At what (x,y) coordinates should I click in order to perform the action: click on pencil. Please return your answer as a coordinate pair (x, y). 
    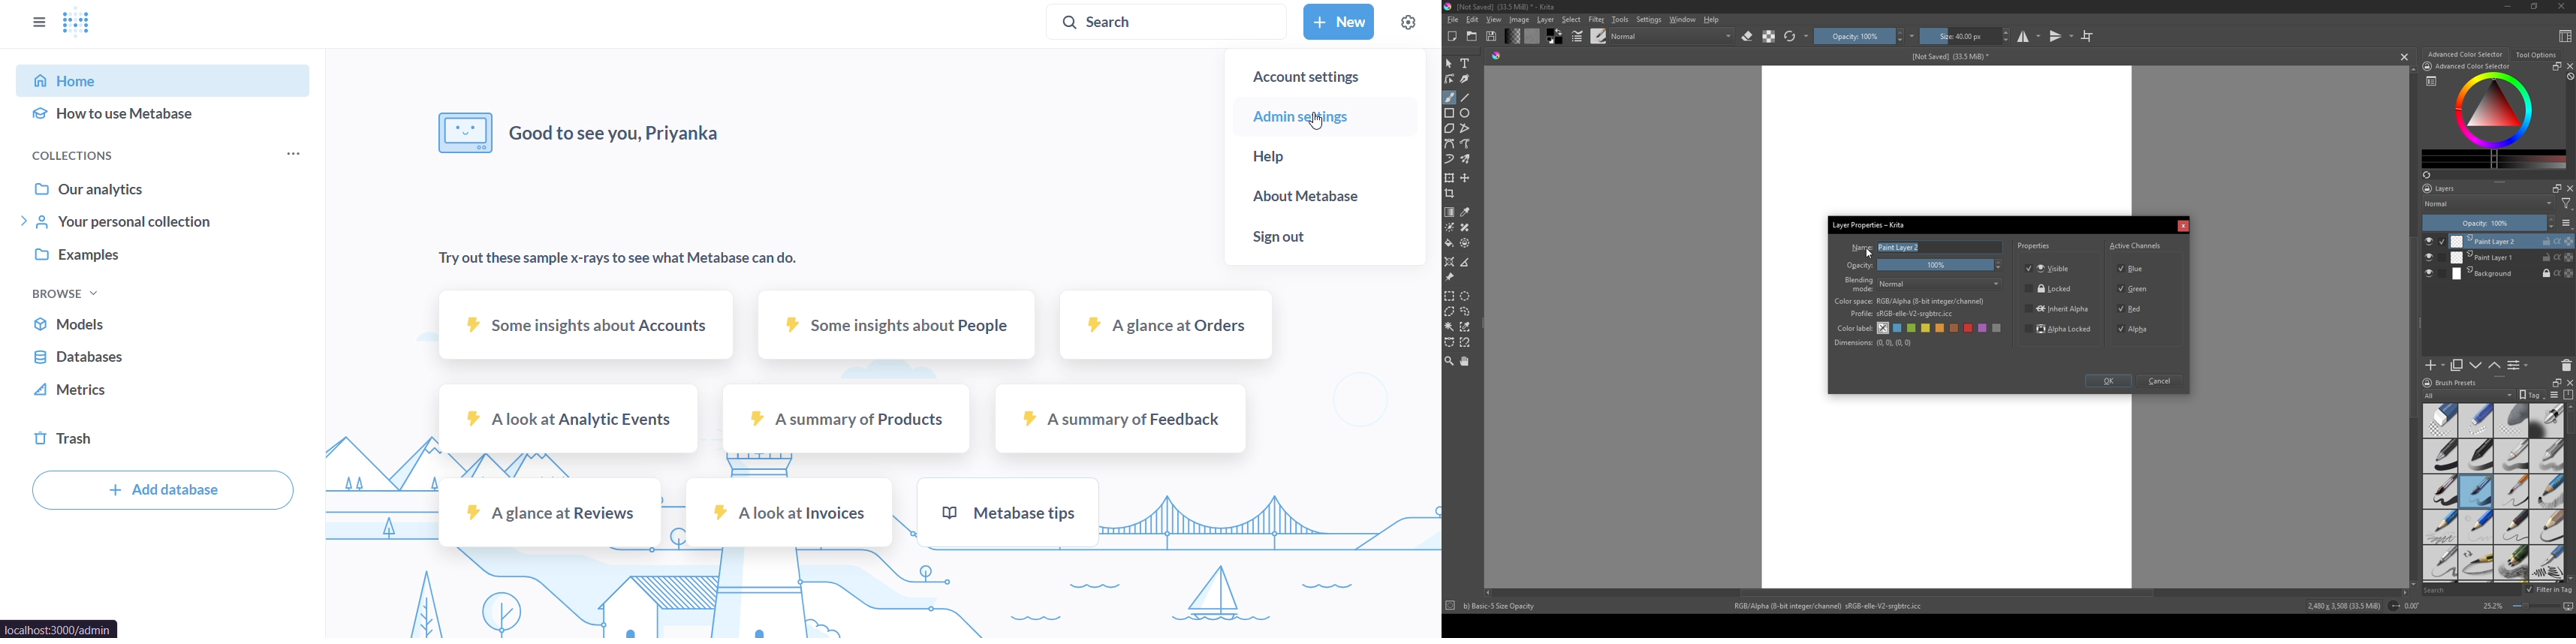
    Looking at the image, I should click on (2547, 492).